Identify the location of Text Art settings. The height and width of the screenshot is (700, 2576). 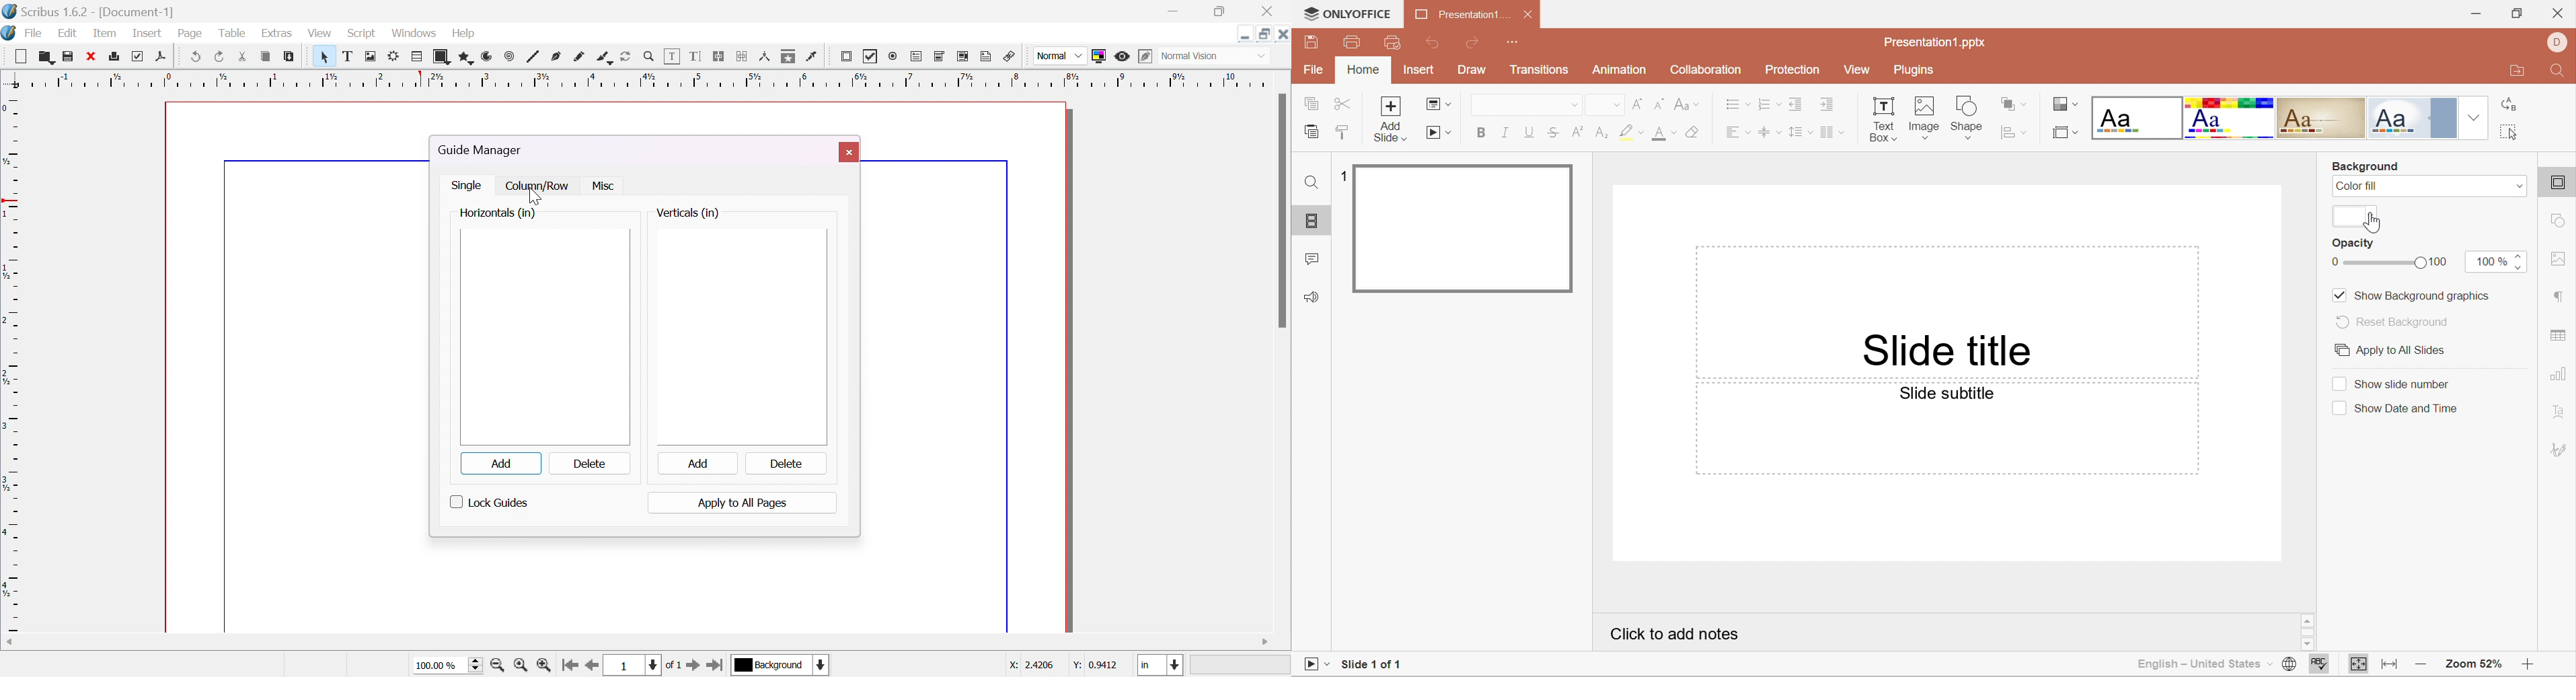
(2562, 412).